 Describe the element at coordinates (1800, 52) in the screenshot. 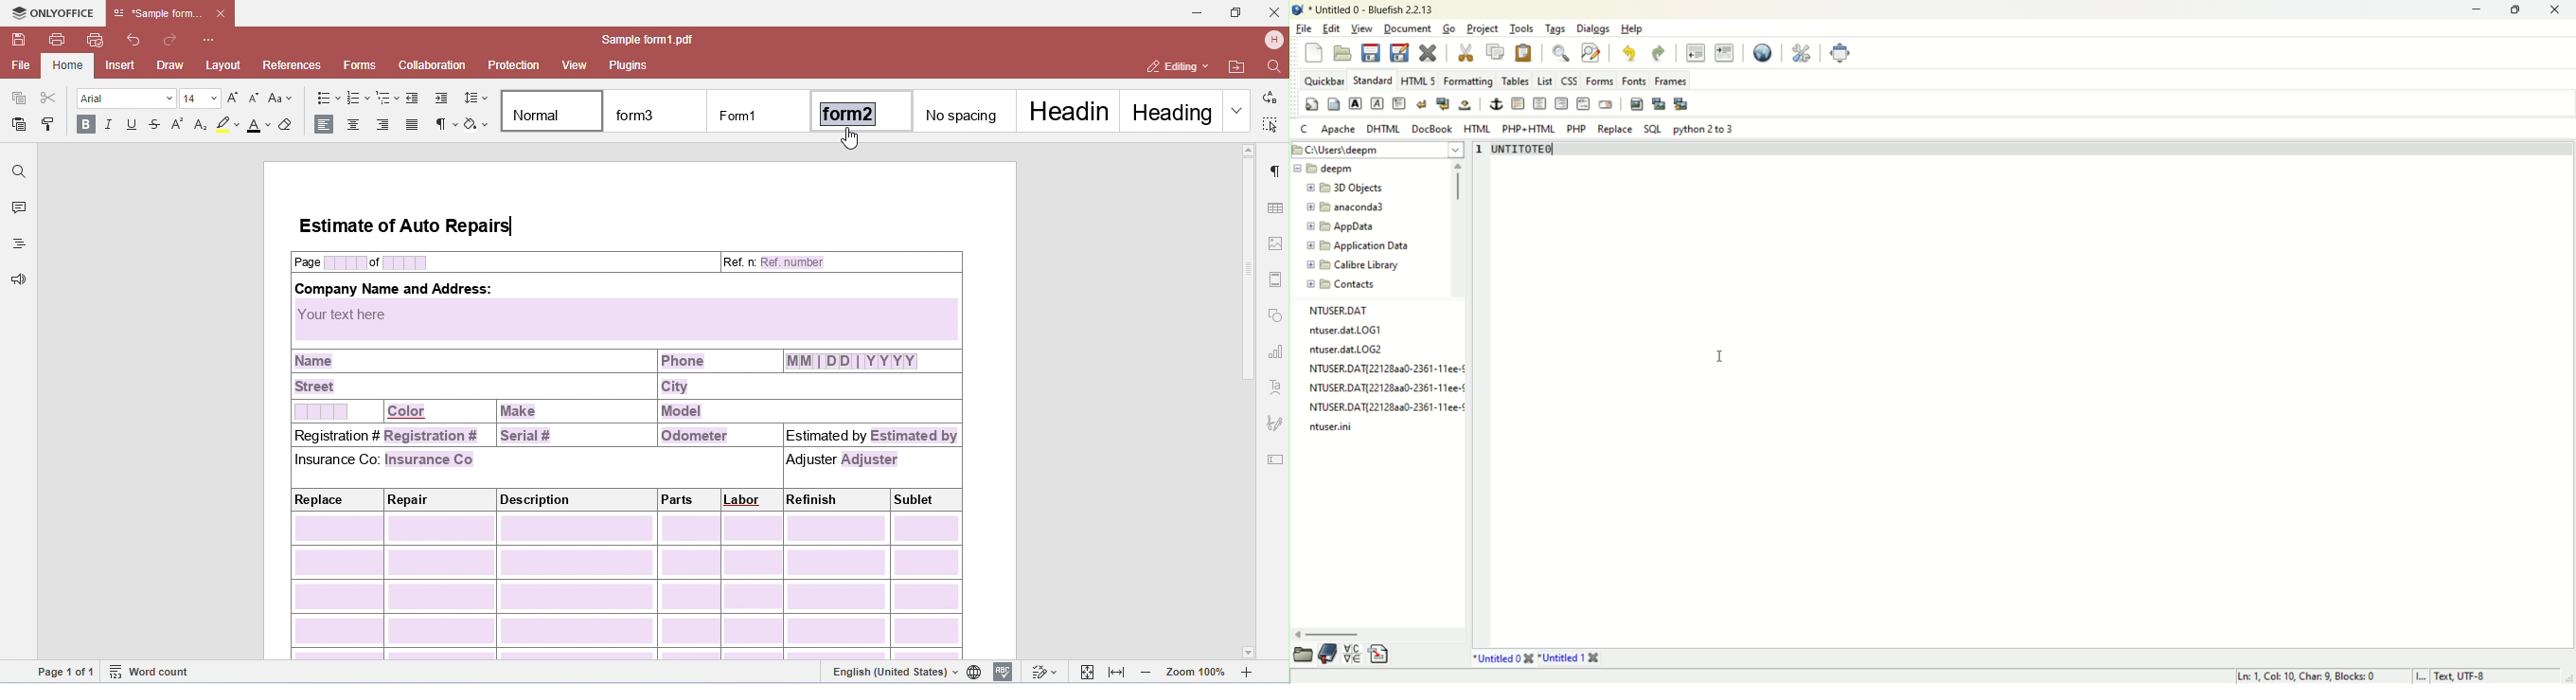

I see `edit preference` at that location.